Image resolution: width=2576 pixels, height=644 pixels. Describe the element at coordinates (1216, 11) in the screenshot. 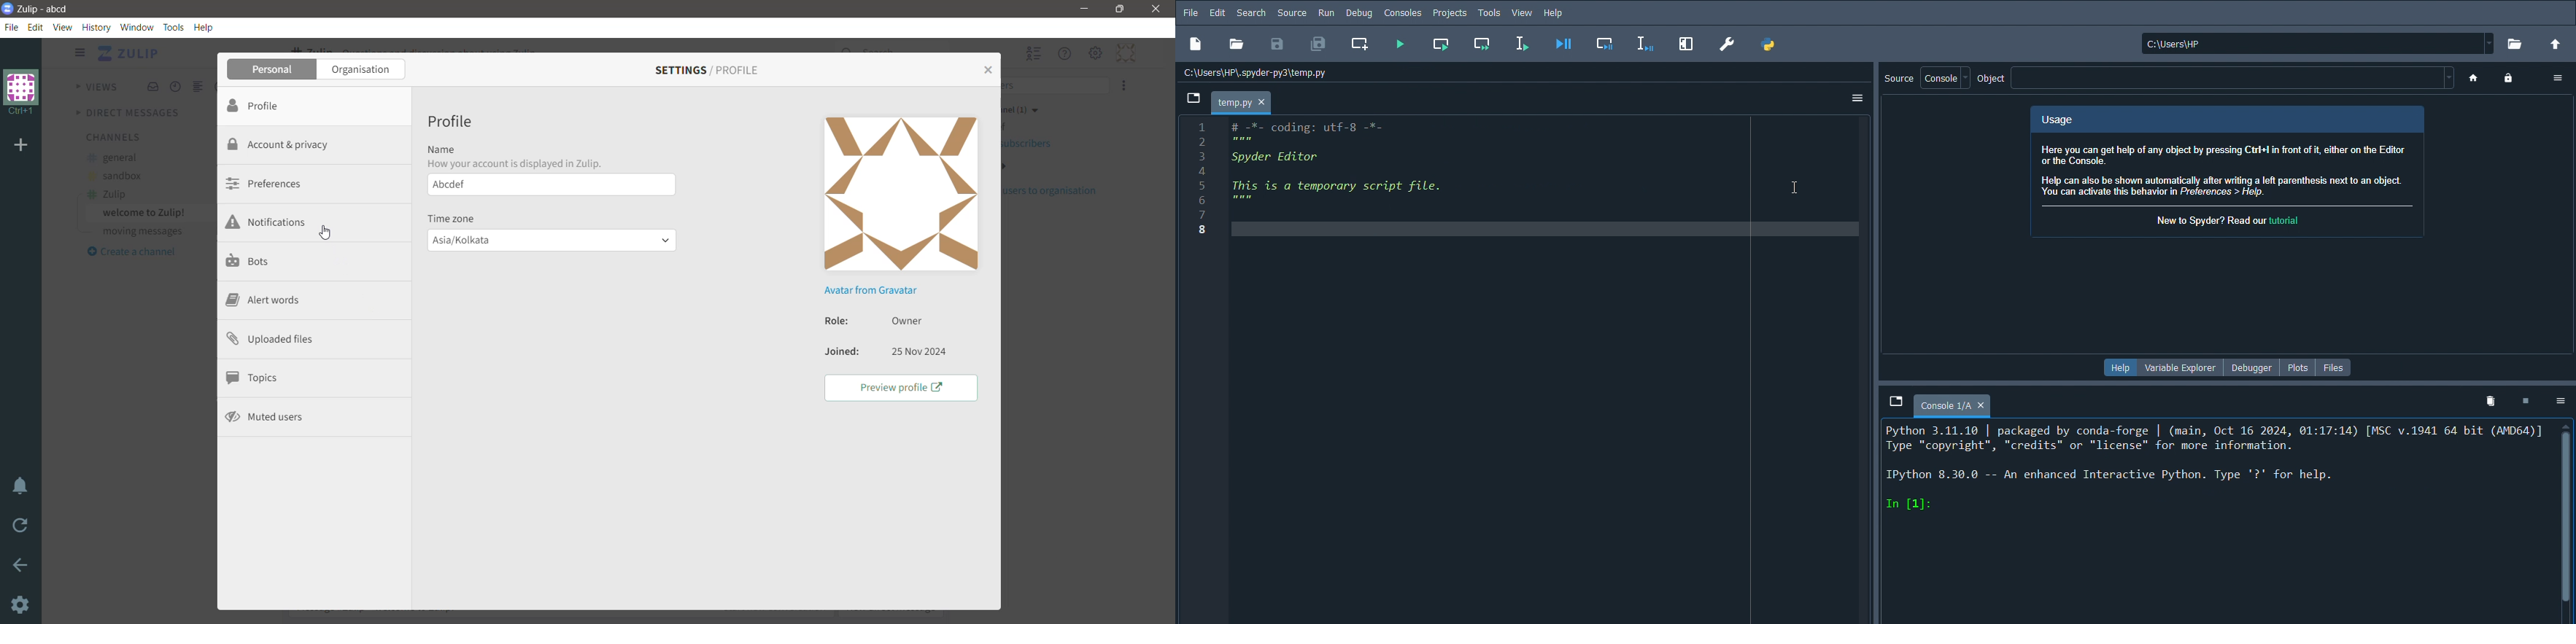

I see `Edit` at that location.